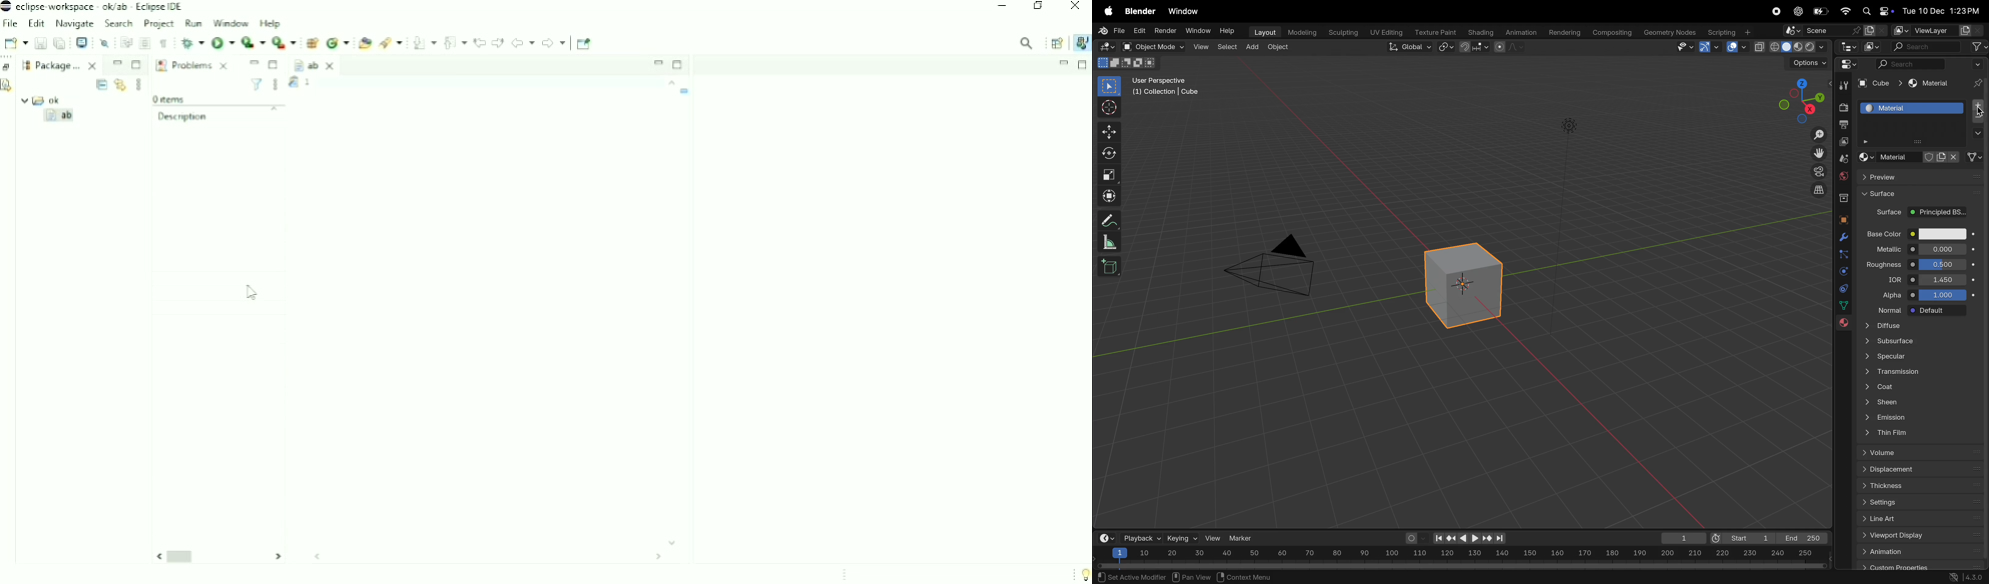 The image size is (2016, 588). I want to click on settings, so click(1919, 502).